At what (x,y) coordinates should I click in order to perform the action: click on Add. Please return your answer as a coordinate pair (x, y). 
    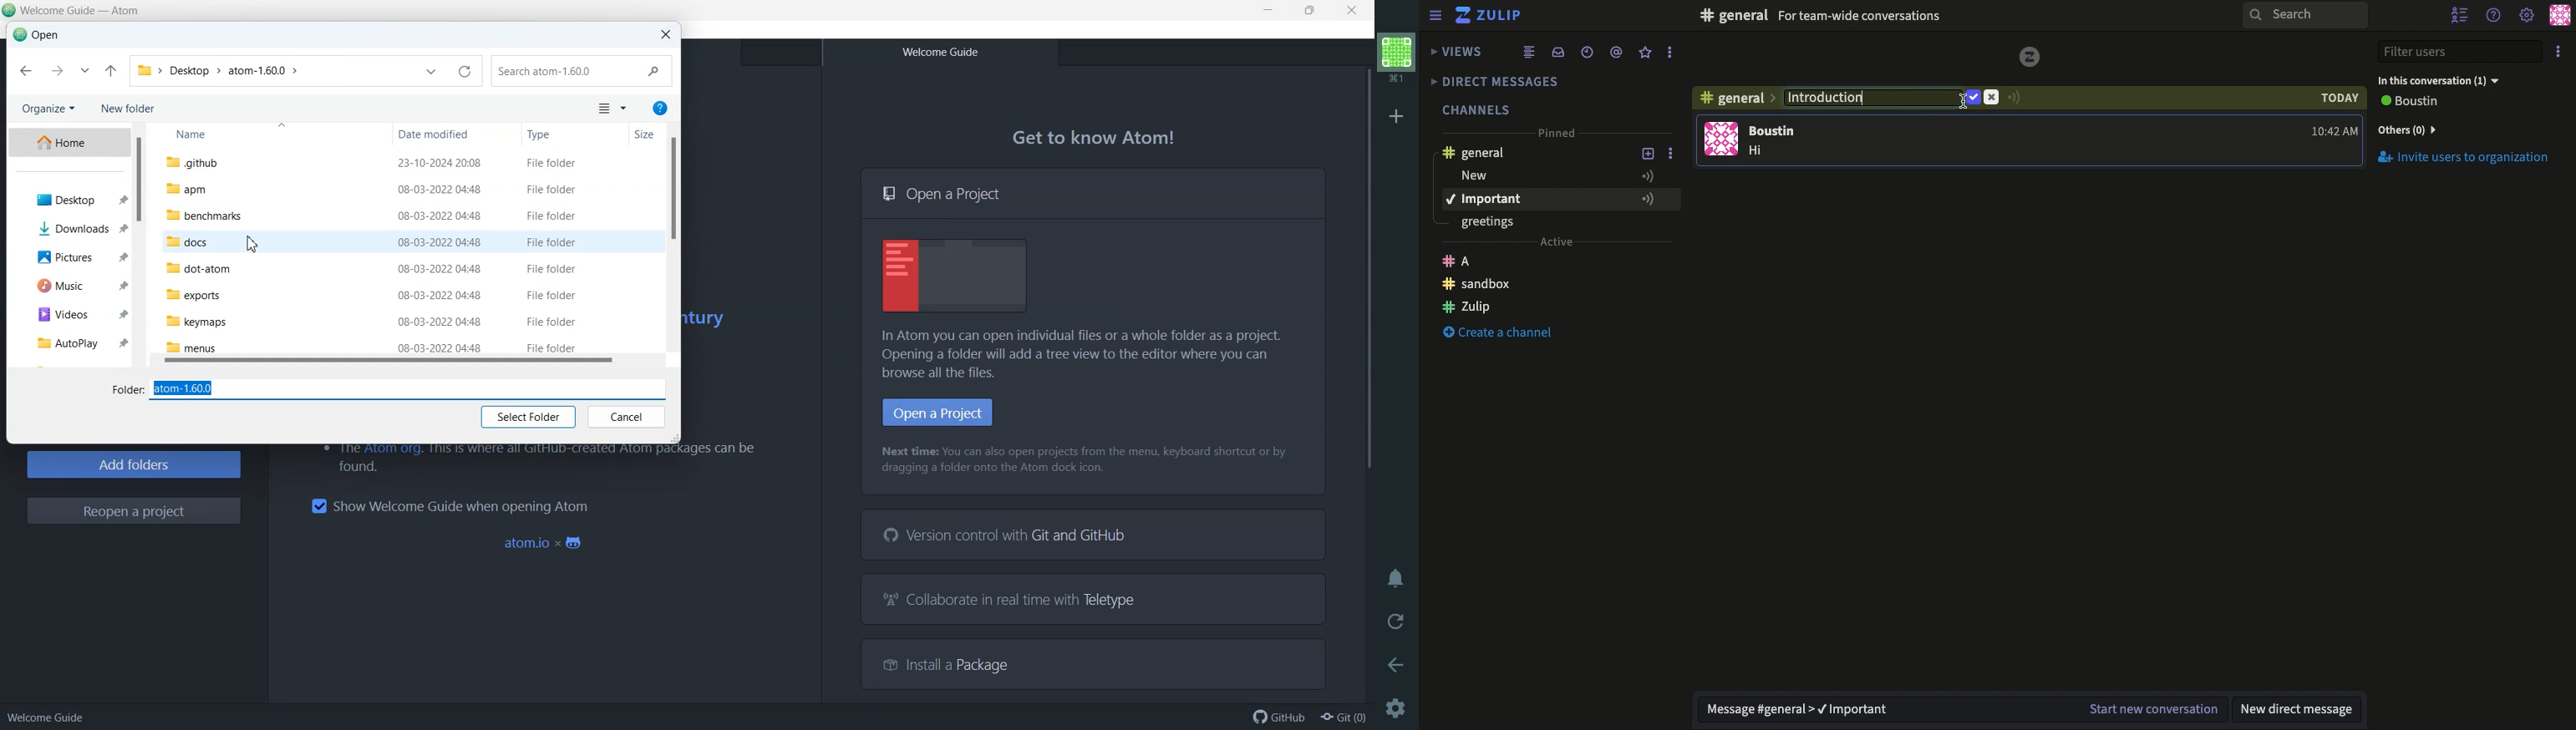
    Looking at the image, I should click on (1645, 199).